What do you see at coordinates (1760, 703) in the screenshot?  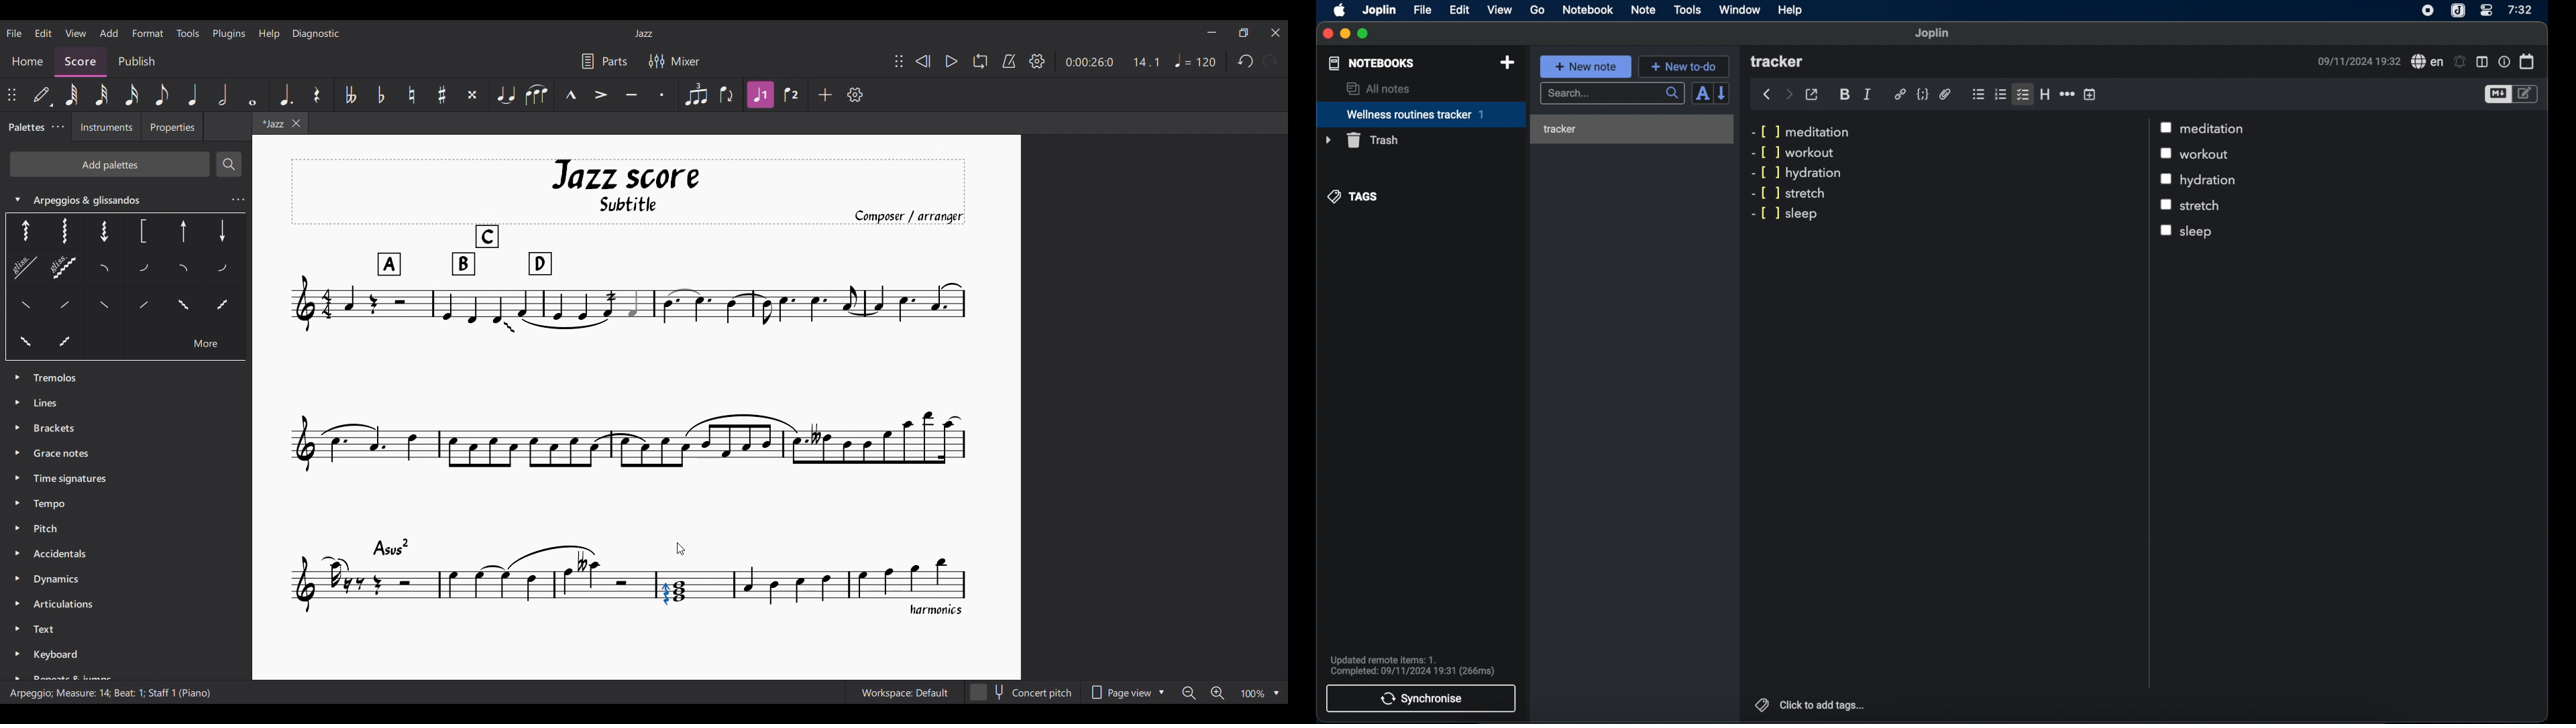 I see `tags` at bounding box center [1760, 703].